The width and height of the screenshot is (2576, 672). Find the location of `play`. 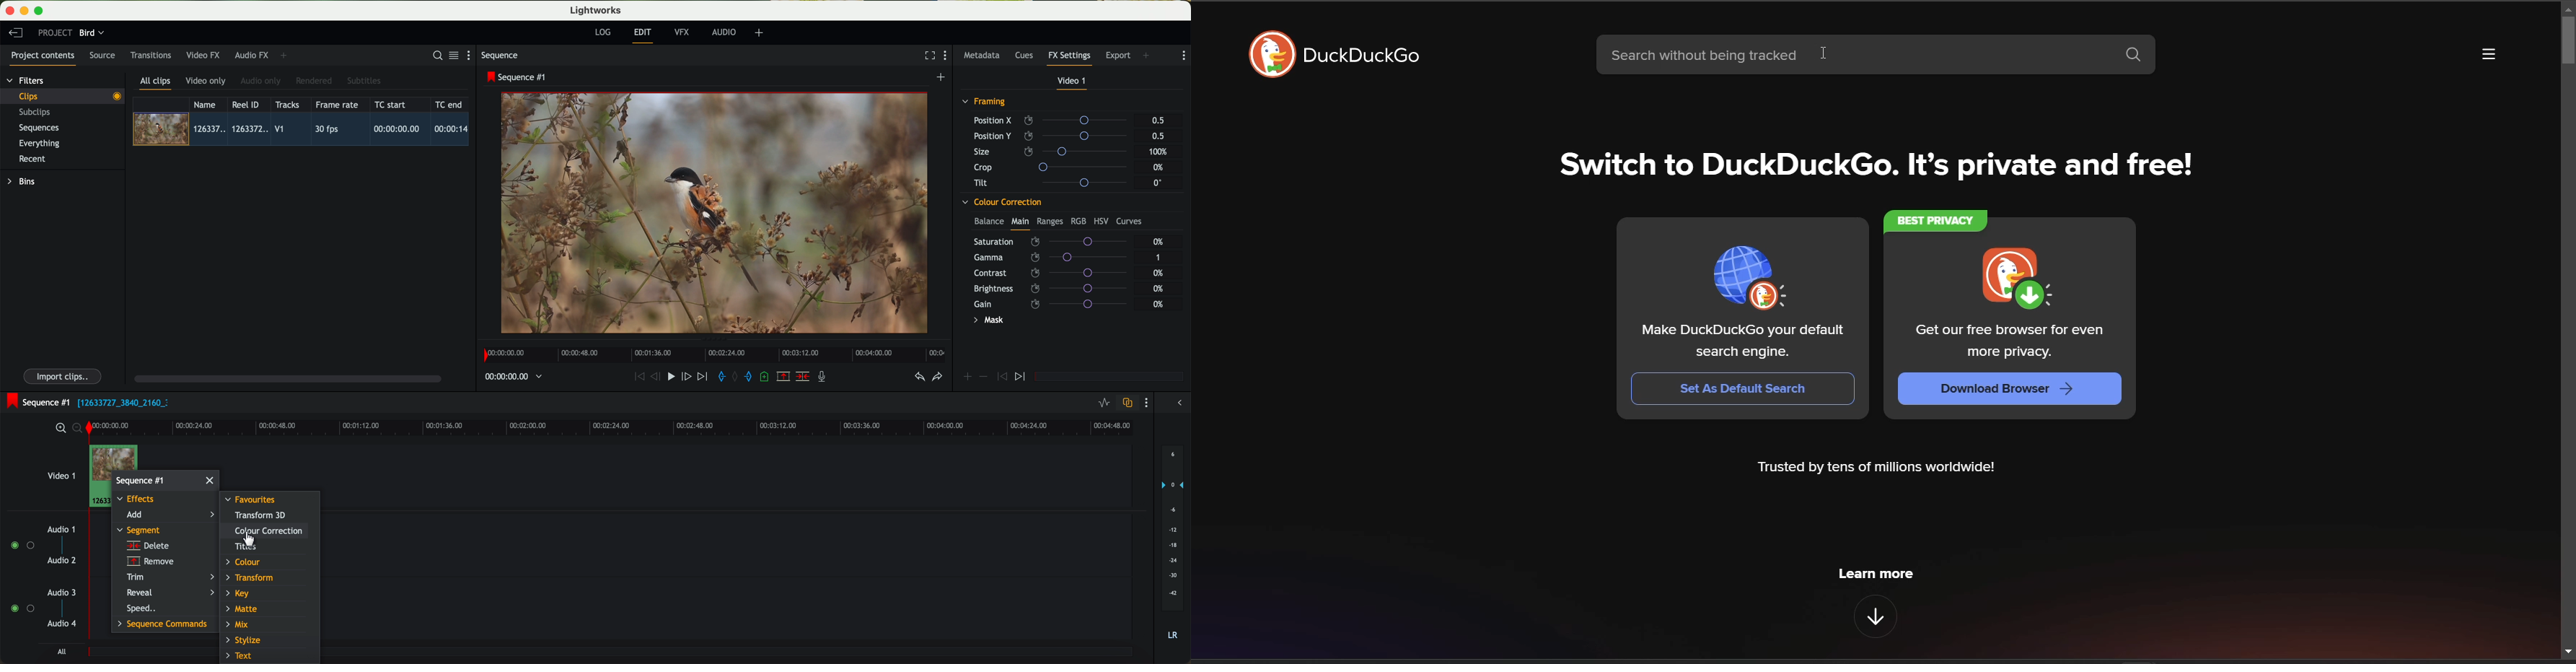

play is located at coordinates (670, 376).